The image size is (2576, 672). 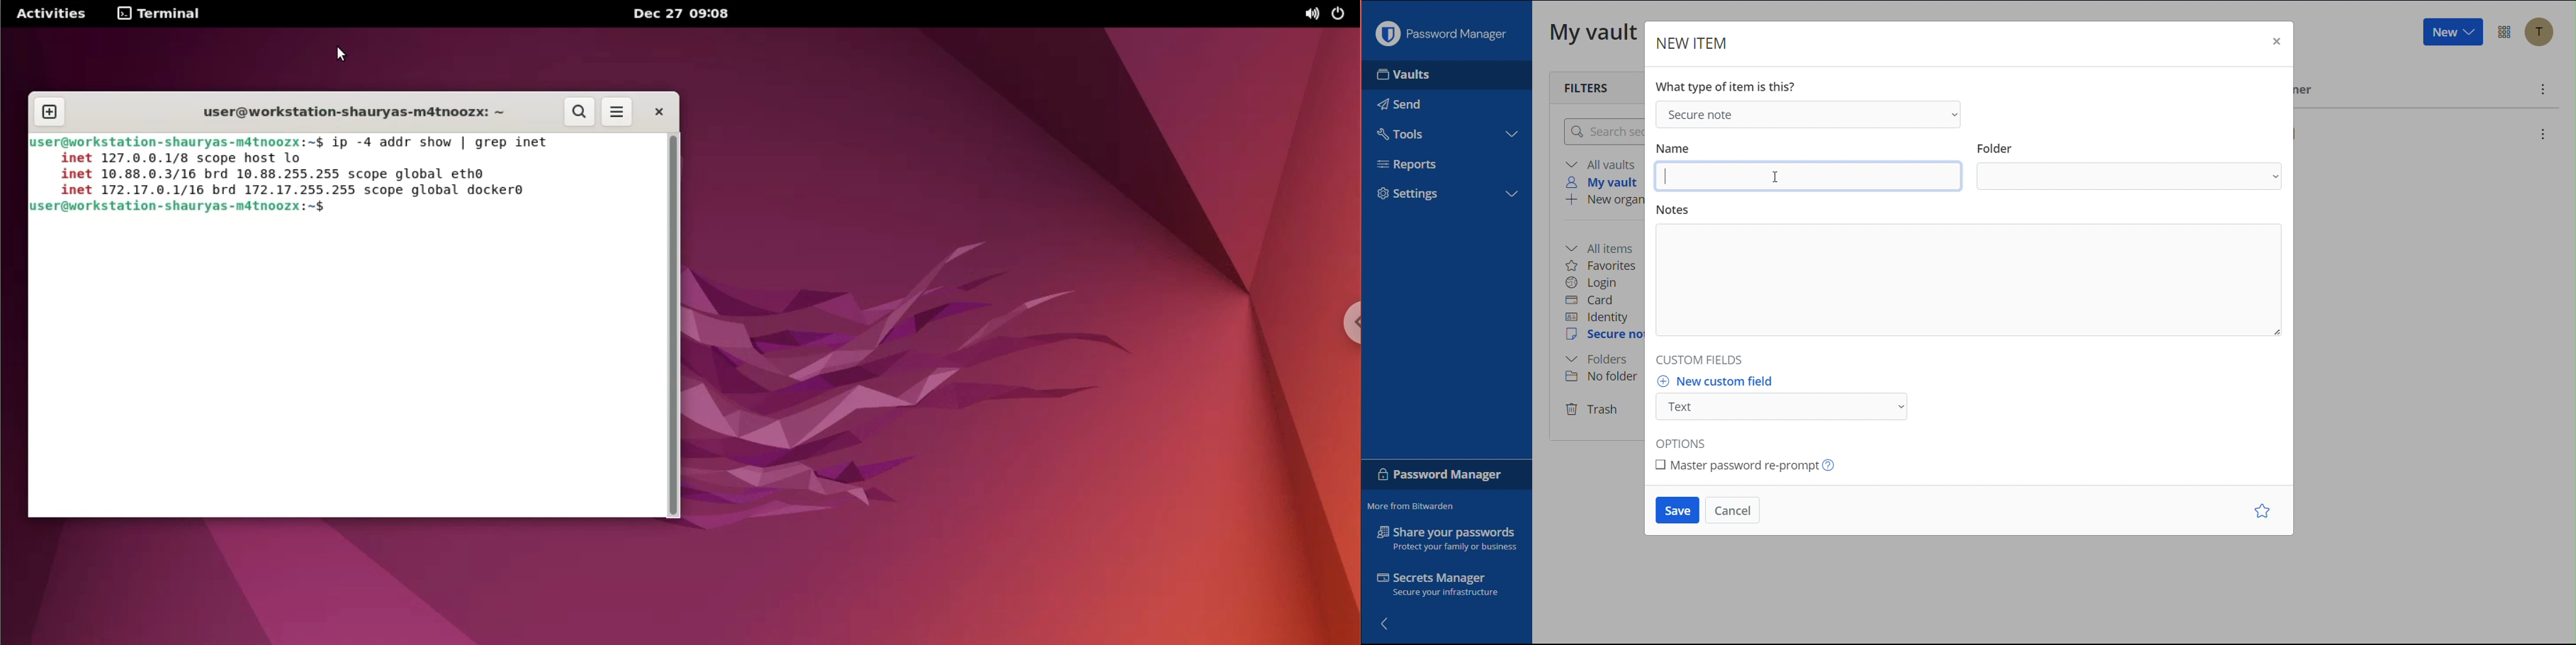 I want to click on My vault, so click(x=1606, y=182).